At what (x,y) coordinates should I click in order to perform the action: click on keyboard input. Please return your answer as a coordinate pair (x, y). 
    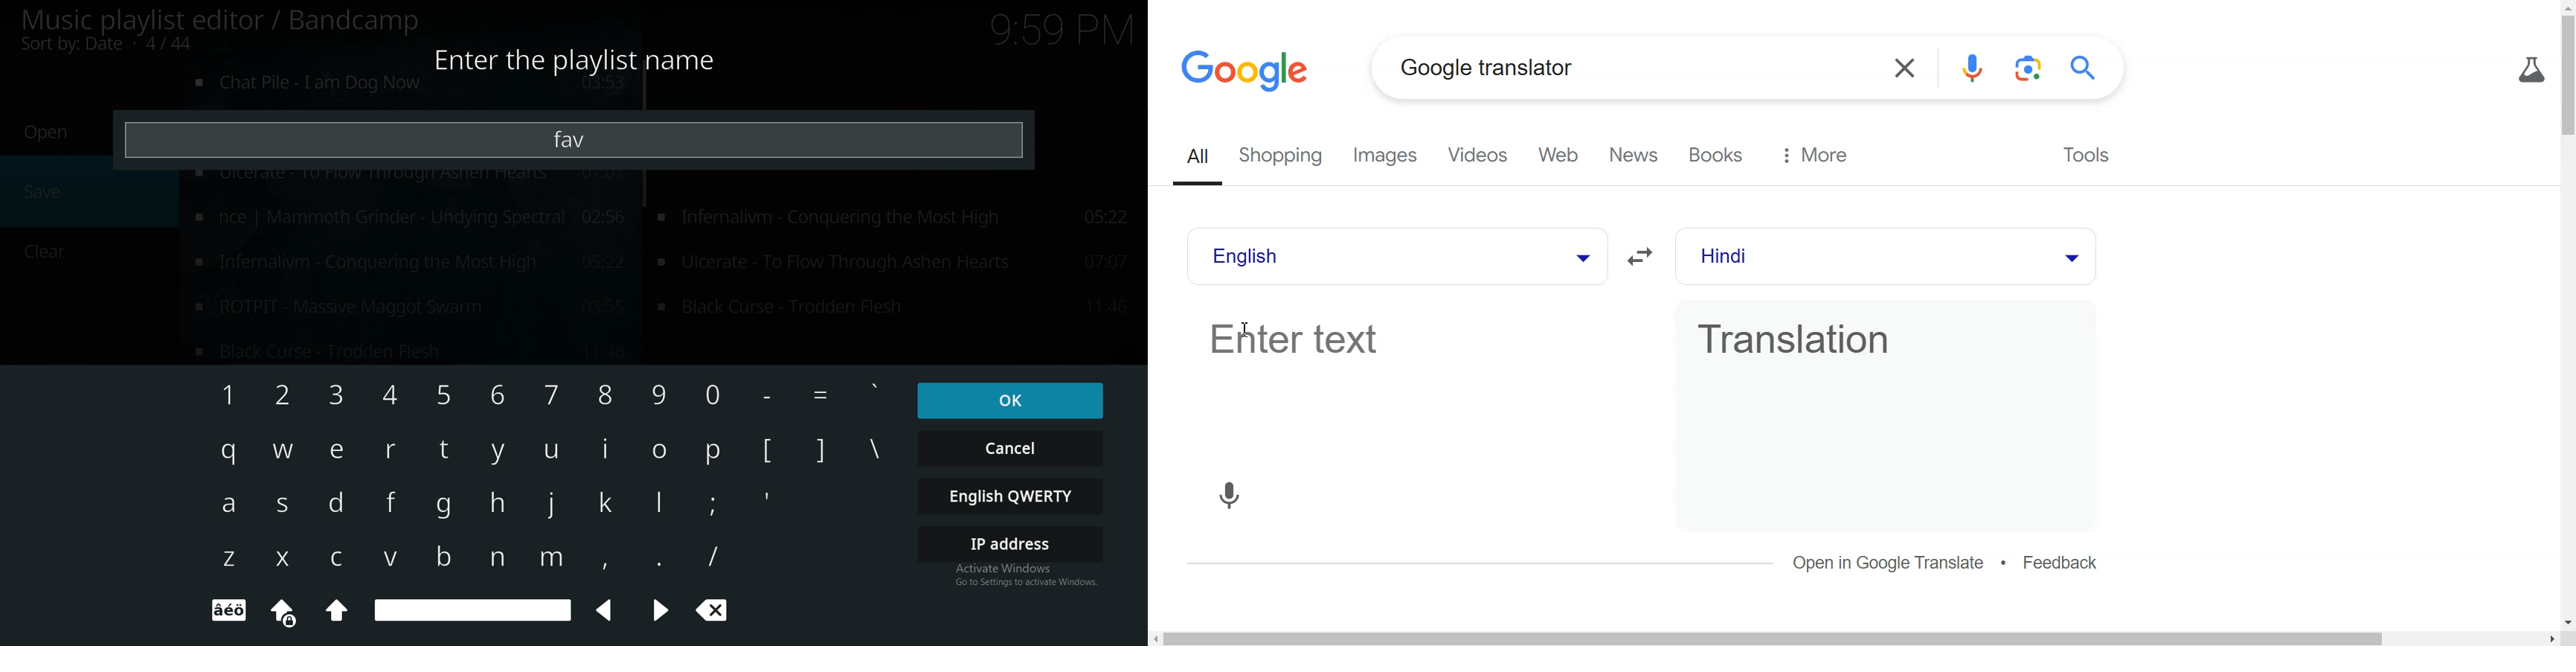
    Looking at the image, I should click on (771, 396).